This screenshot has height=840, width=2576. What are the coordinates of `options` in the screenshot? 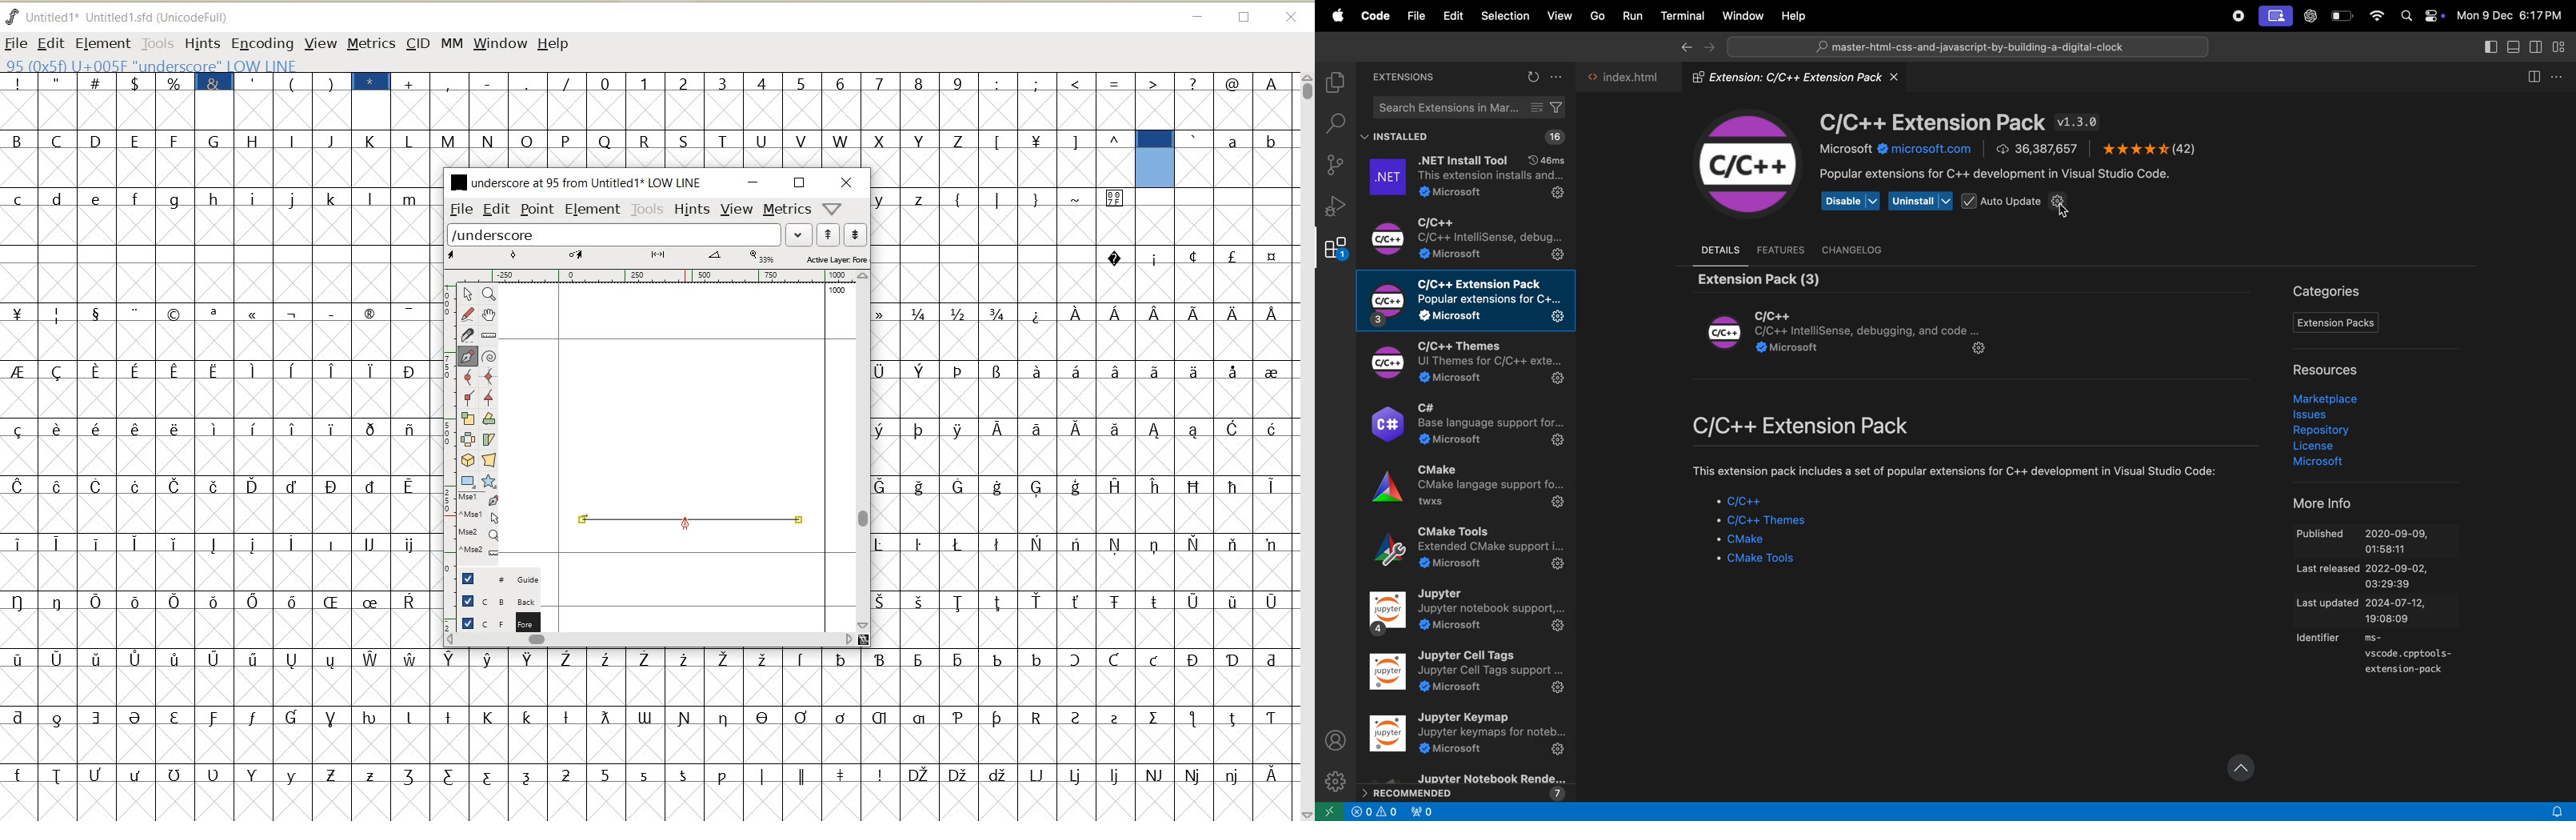 It's located at (1560, 78).